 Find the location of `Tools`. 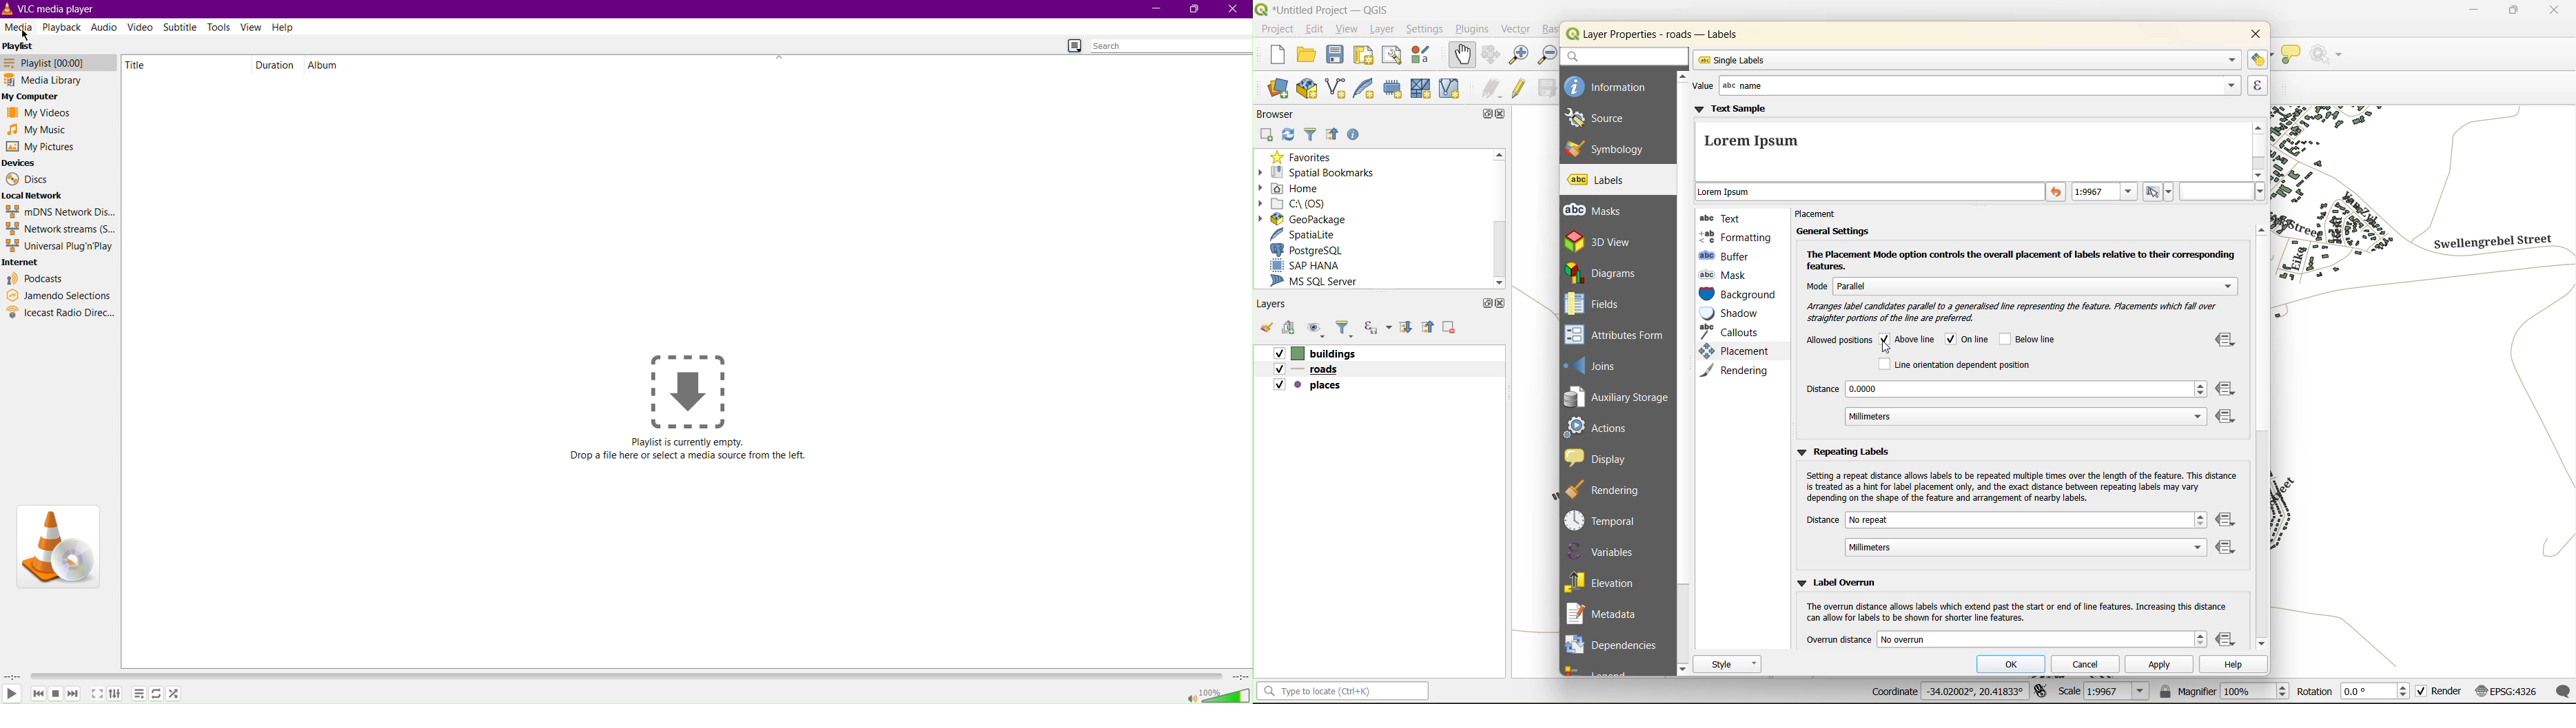

Tools is located at coordinates (220, 27).